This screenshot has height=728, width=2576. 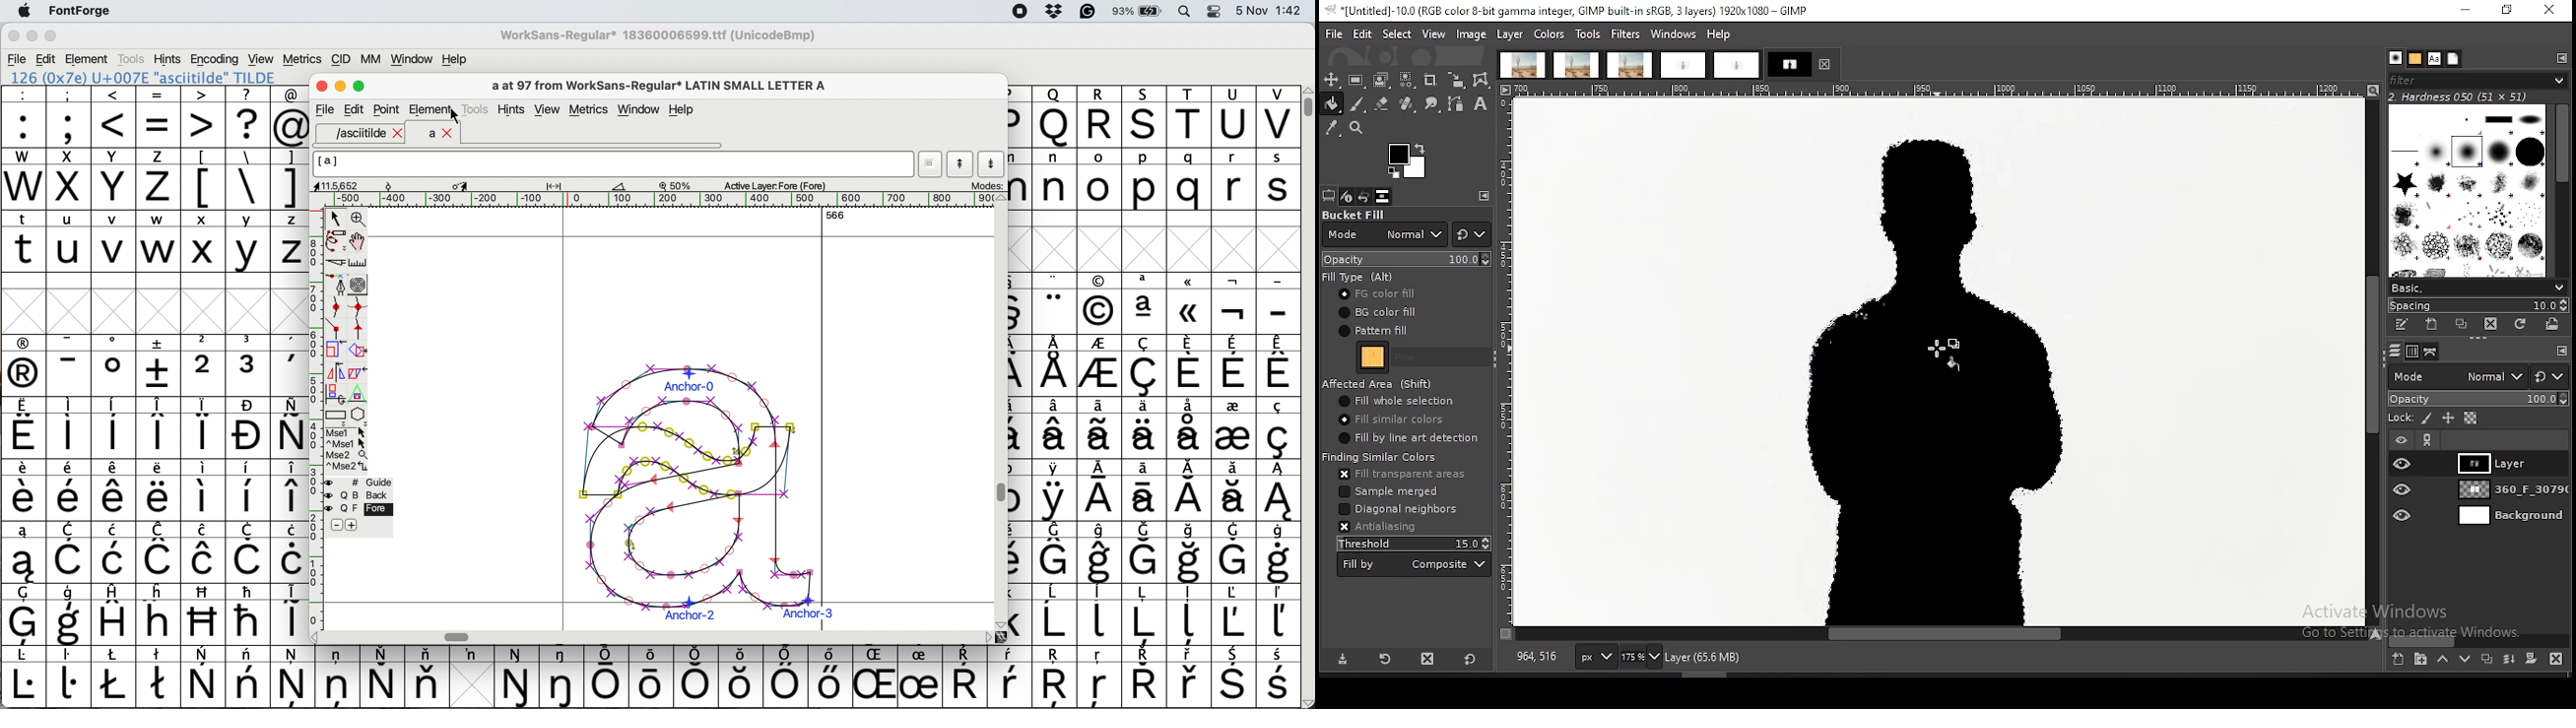 I want to click on Point, so click(x=388, y=111).